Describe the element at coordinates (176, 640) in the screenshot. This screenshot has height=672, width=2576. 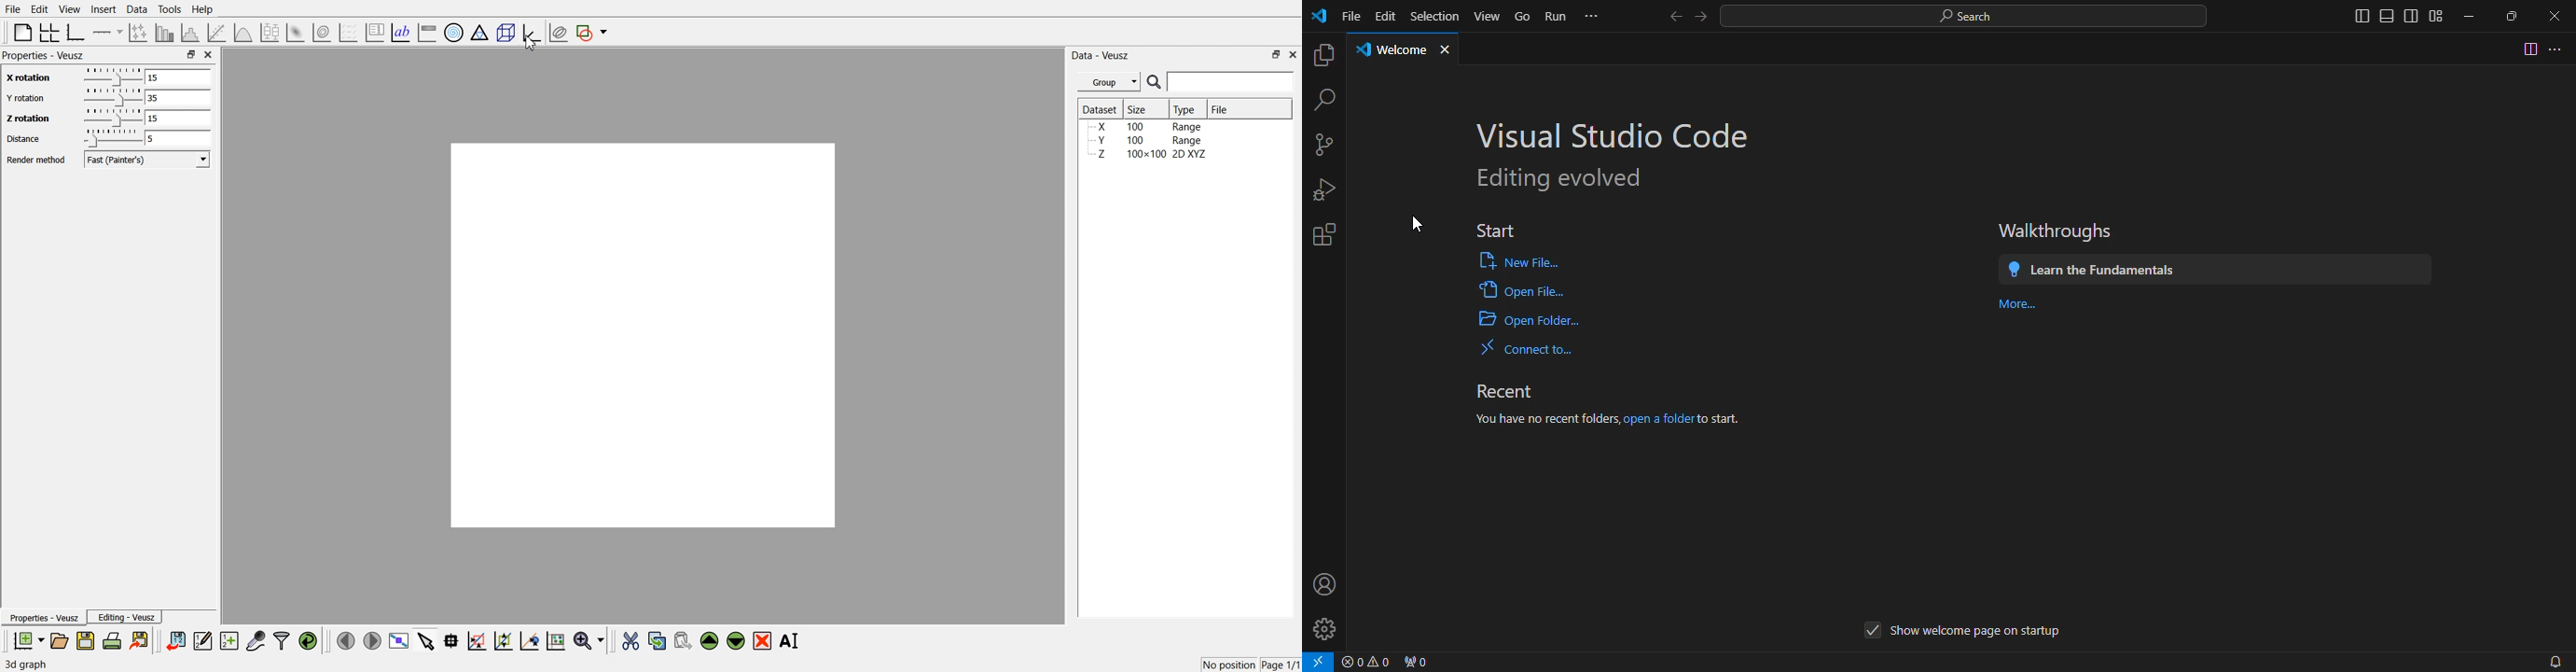
I see `Import dataset from veusz` at that location.